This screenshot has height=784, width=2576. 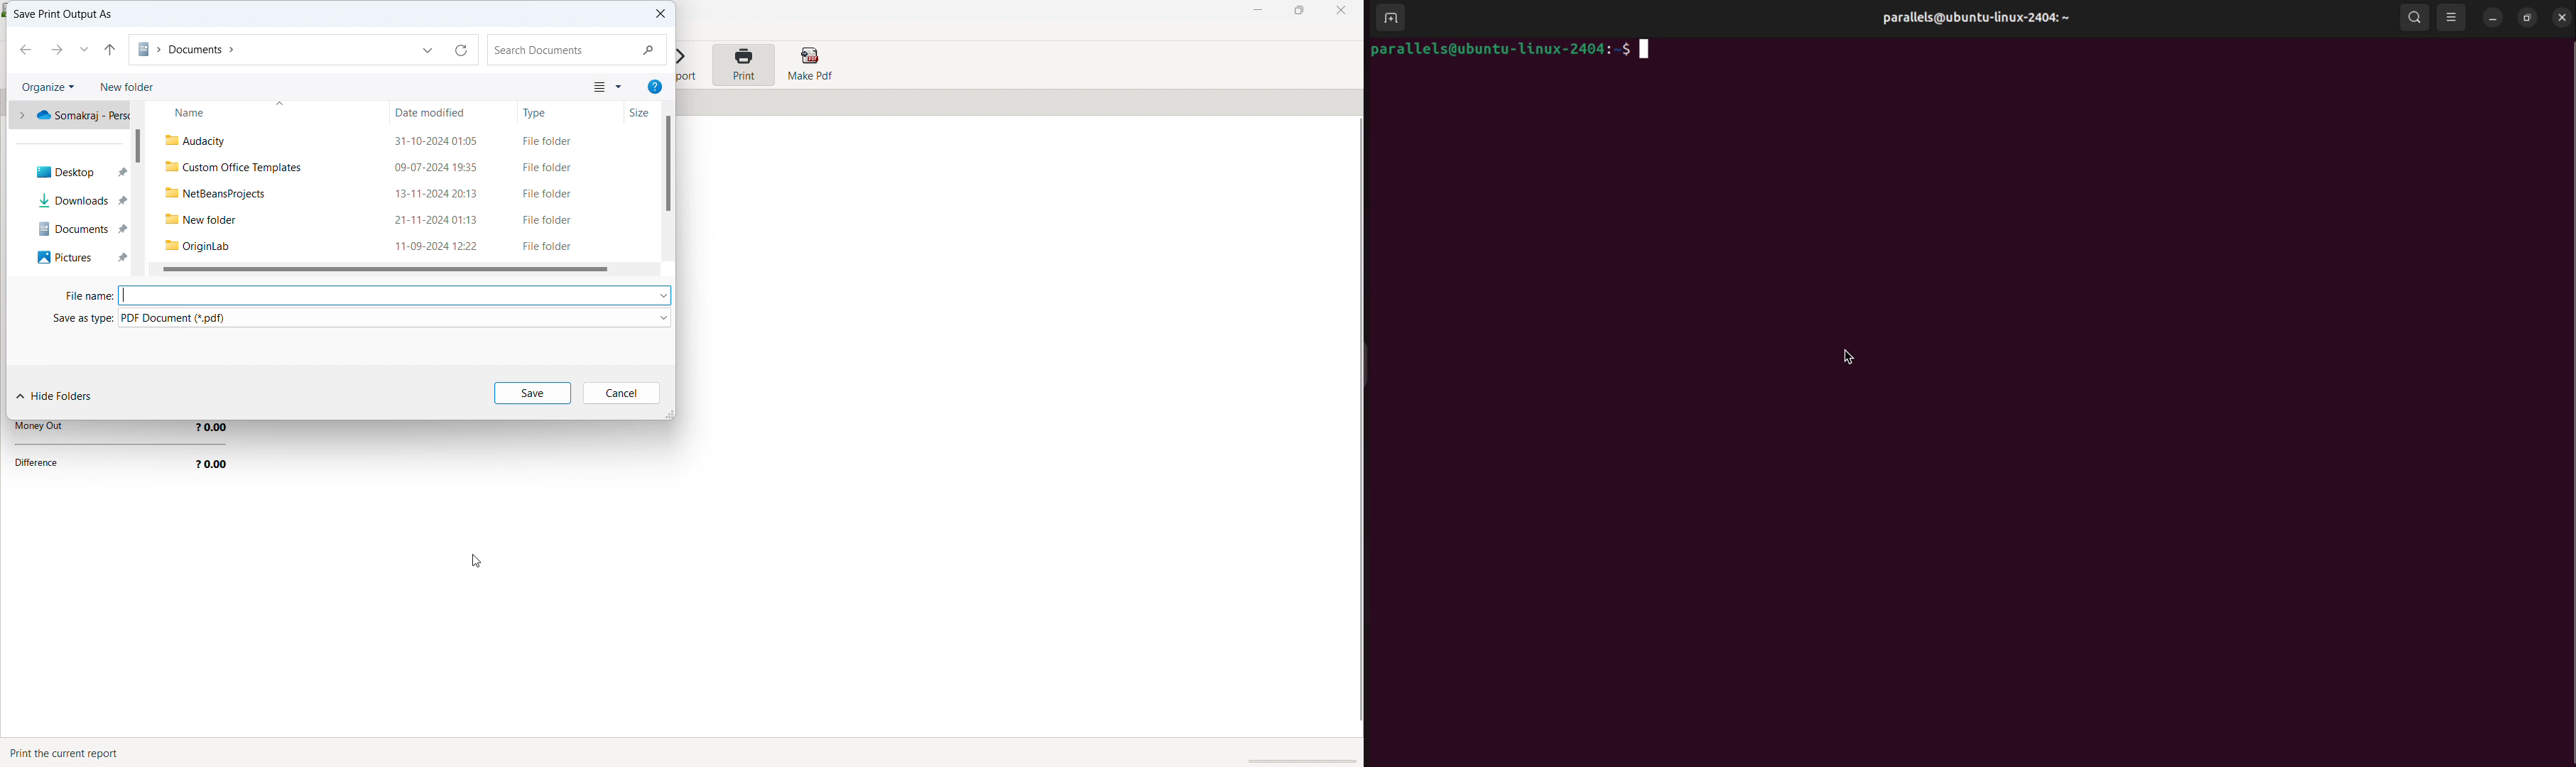 What do you see at coordinates (2453, 16) in the screenshot?
I see `view options` at bounding box center [2453, 16].